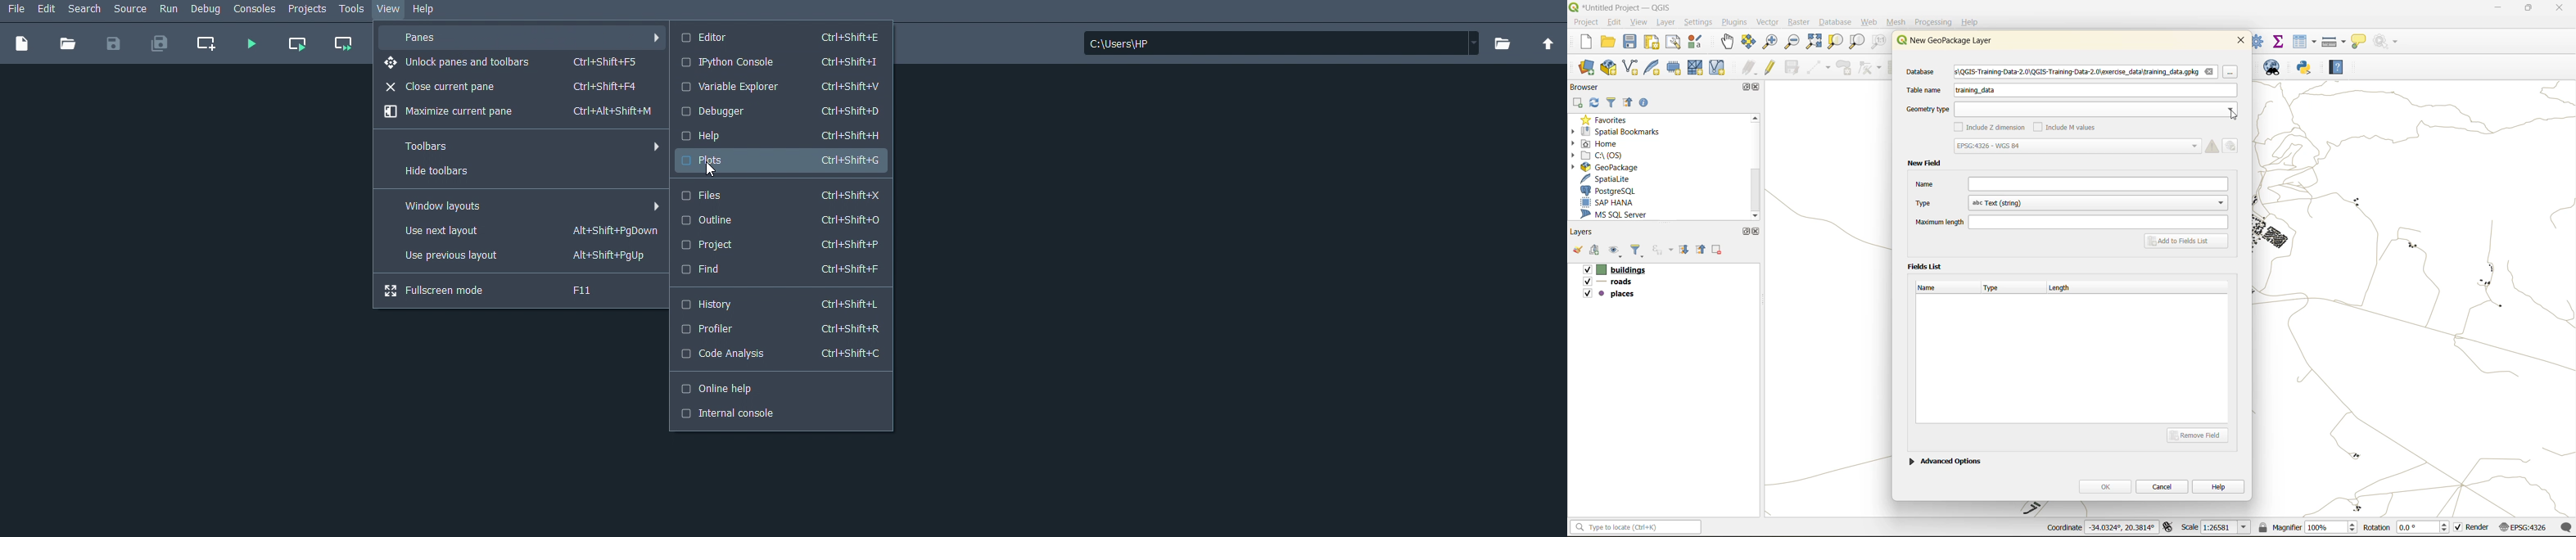  Describe the element at coordinates (513, 63) in the screenshot. I see `Unlock panes and toolbars` at that location.